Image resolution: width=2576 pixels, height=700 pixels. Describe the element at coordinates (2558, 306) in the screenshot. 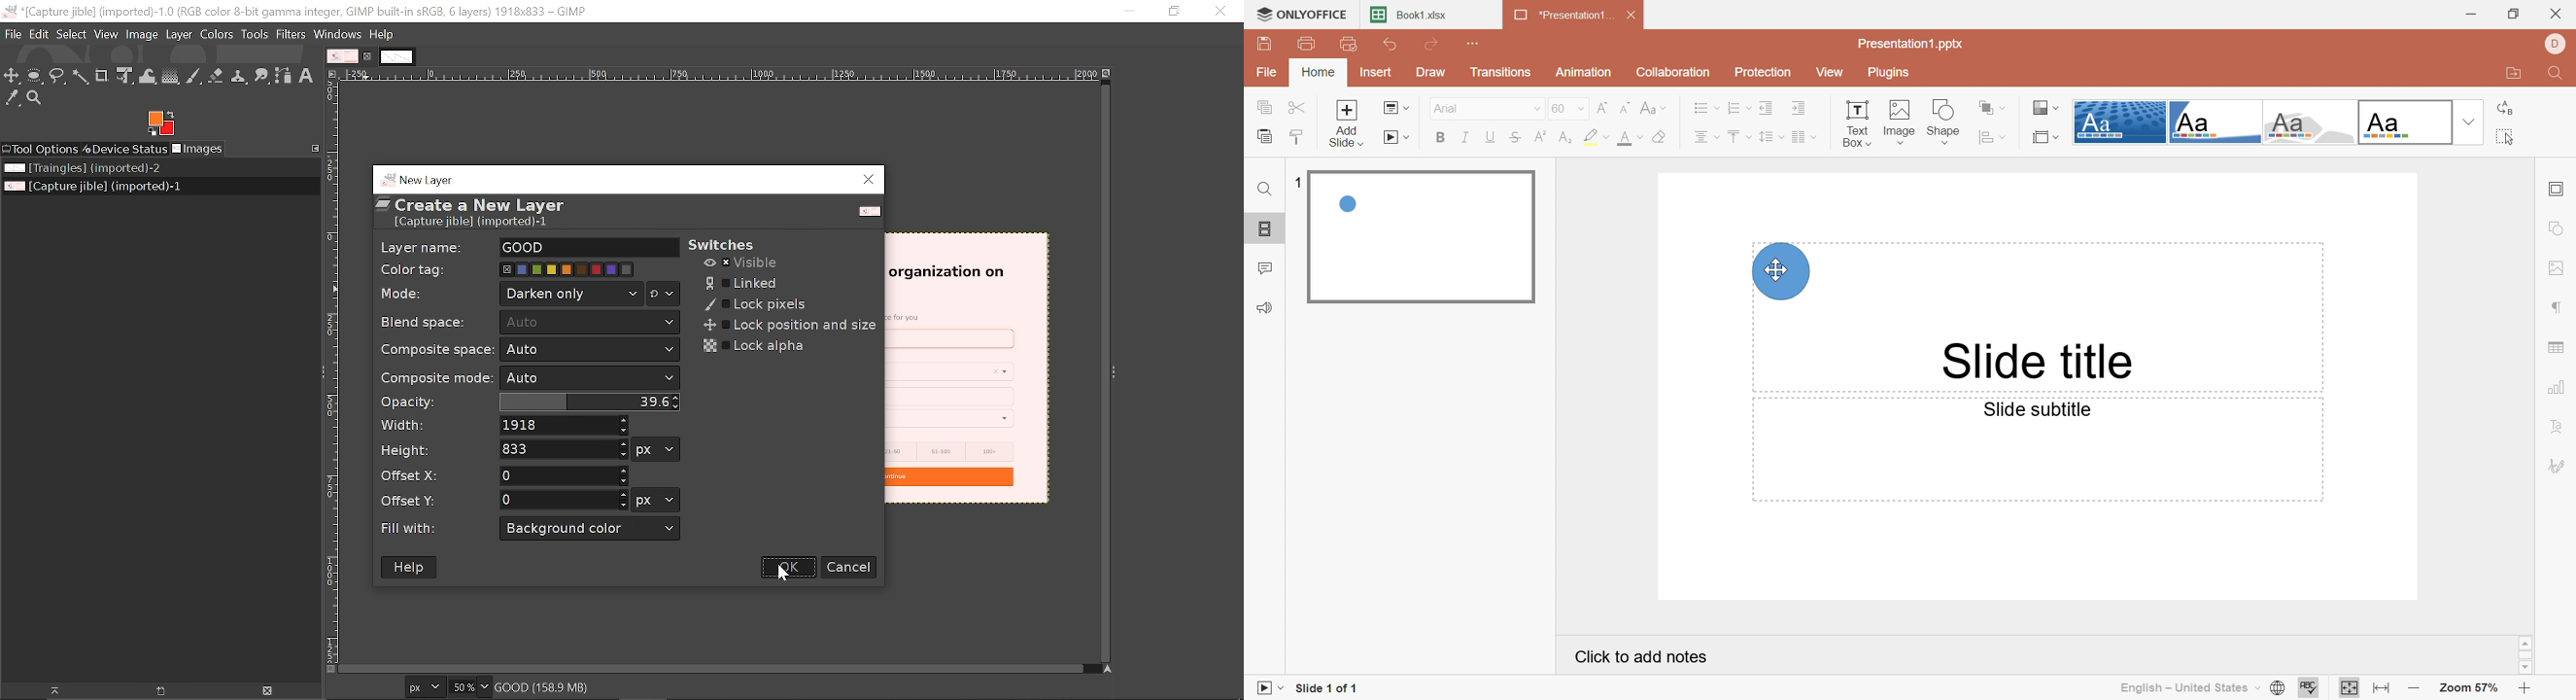

I see `Paragrah settings` at that location.